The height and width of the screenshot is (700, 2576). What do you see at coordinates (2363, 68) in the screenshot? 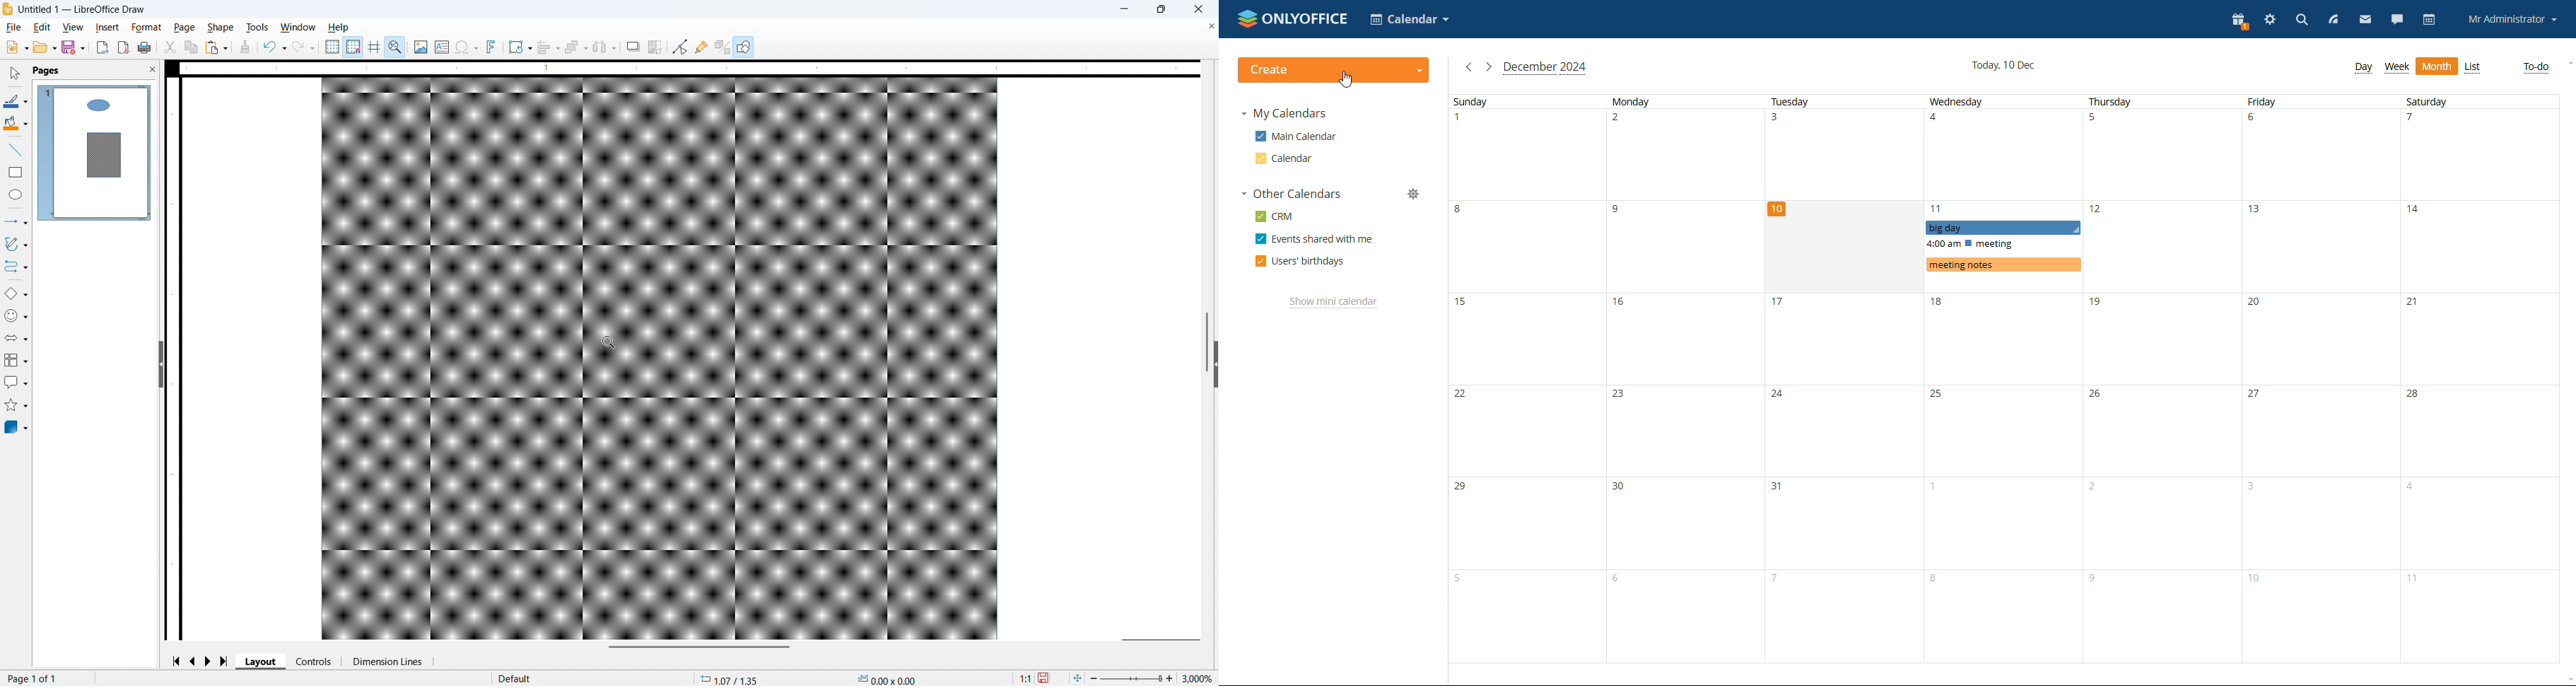
I see `day view` at bounding box center [2363, 68].